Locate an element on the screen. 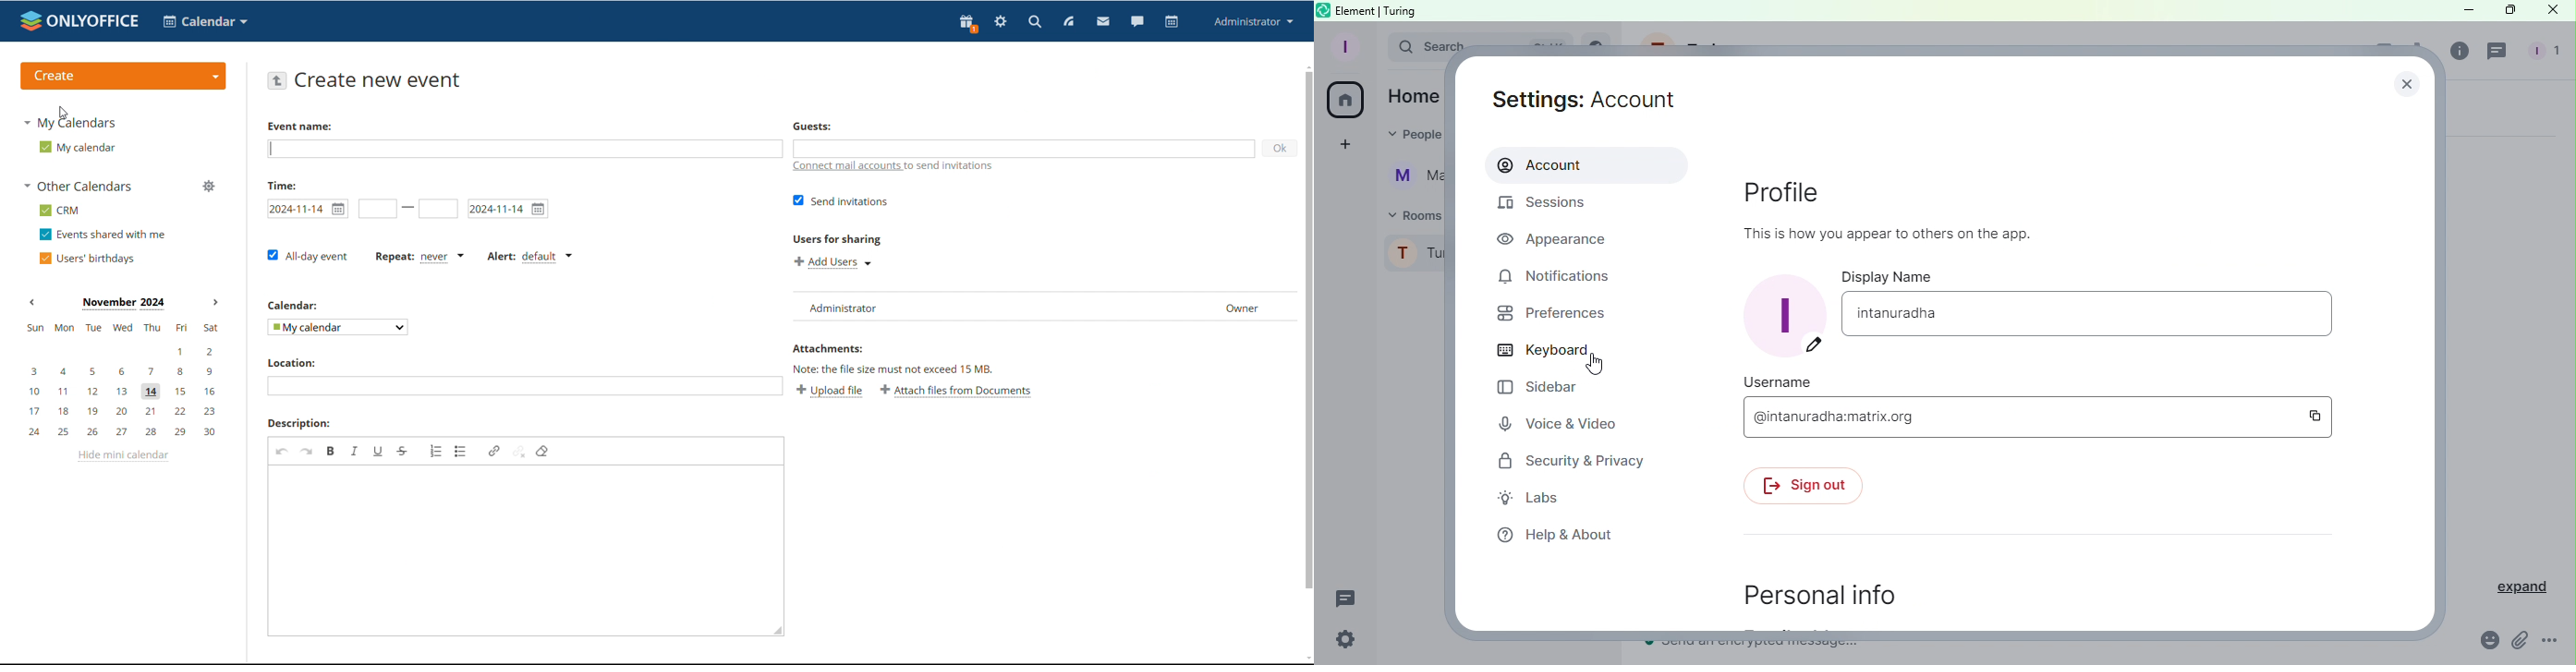  Username - @intanuradha:matrix.org is located at coordinates (2020, 417).